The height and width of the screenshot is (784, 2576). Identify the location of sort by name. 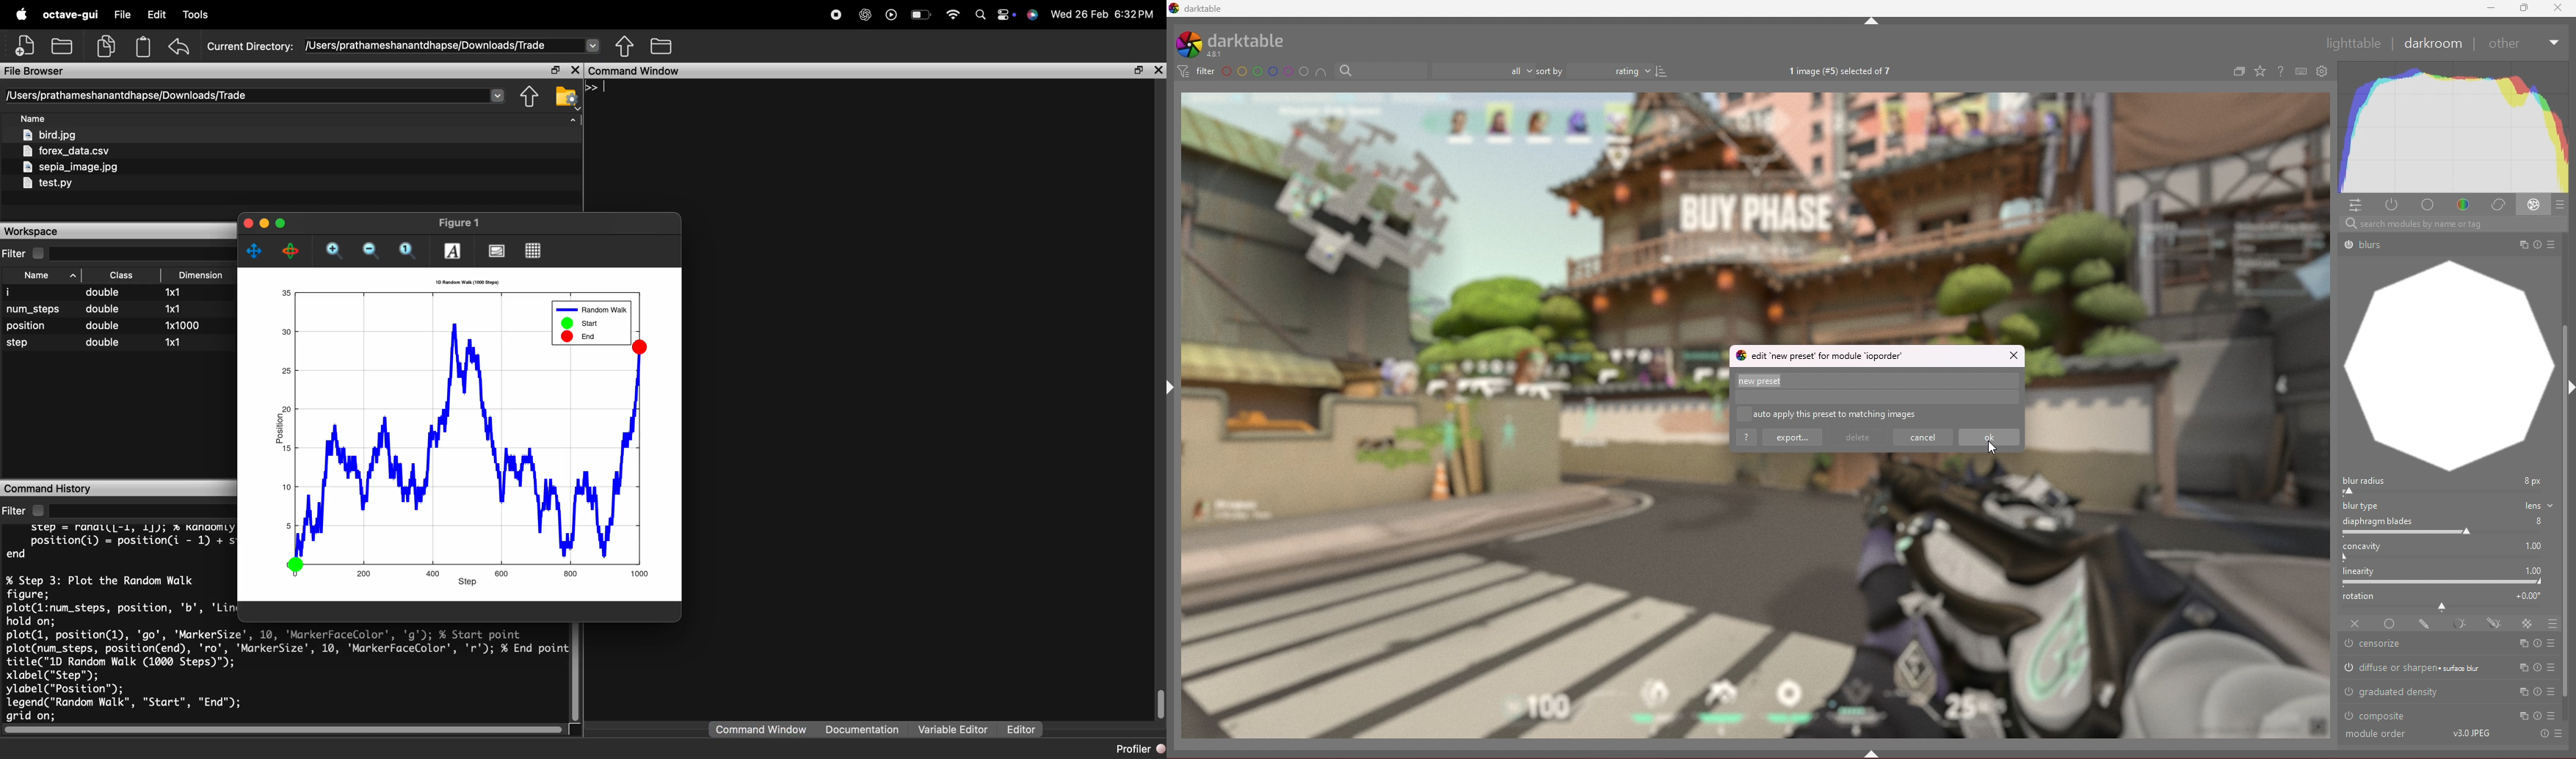
(48, 276).